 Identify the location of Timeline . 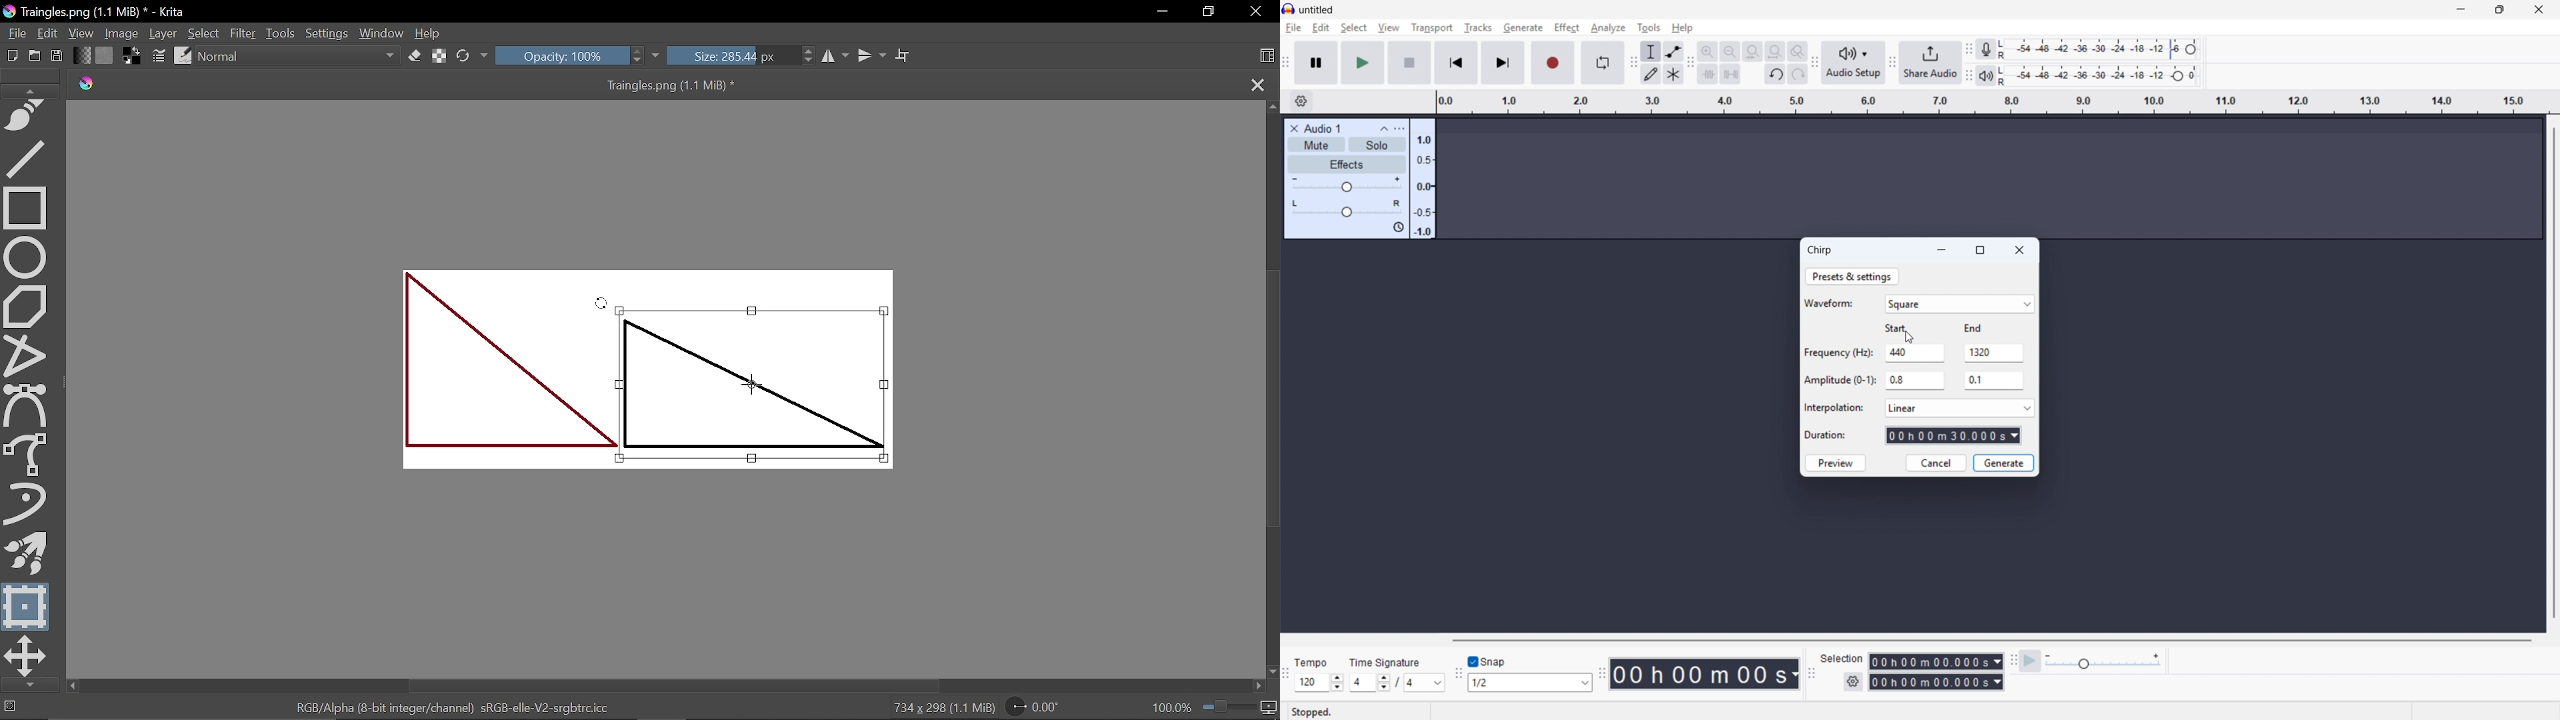
(1992, 102).